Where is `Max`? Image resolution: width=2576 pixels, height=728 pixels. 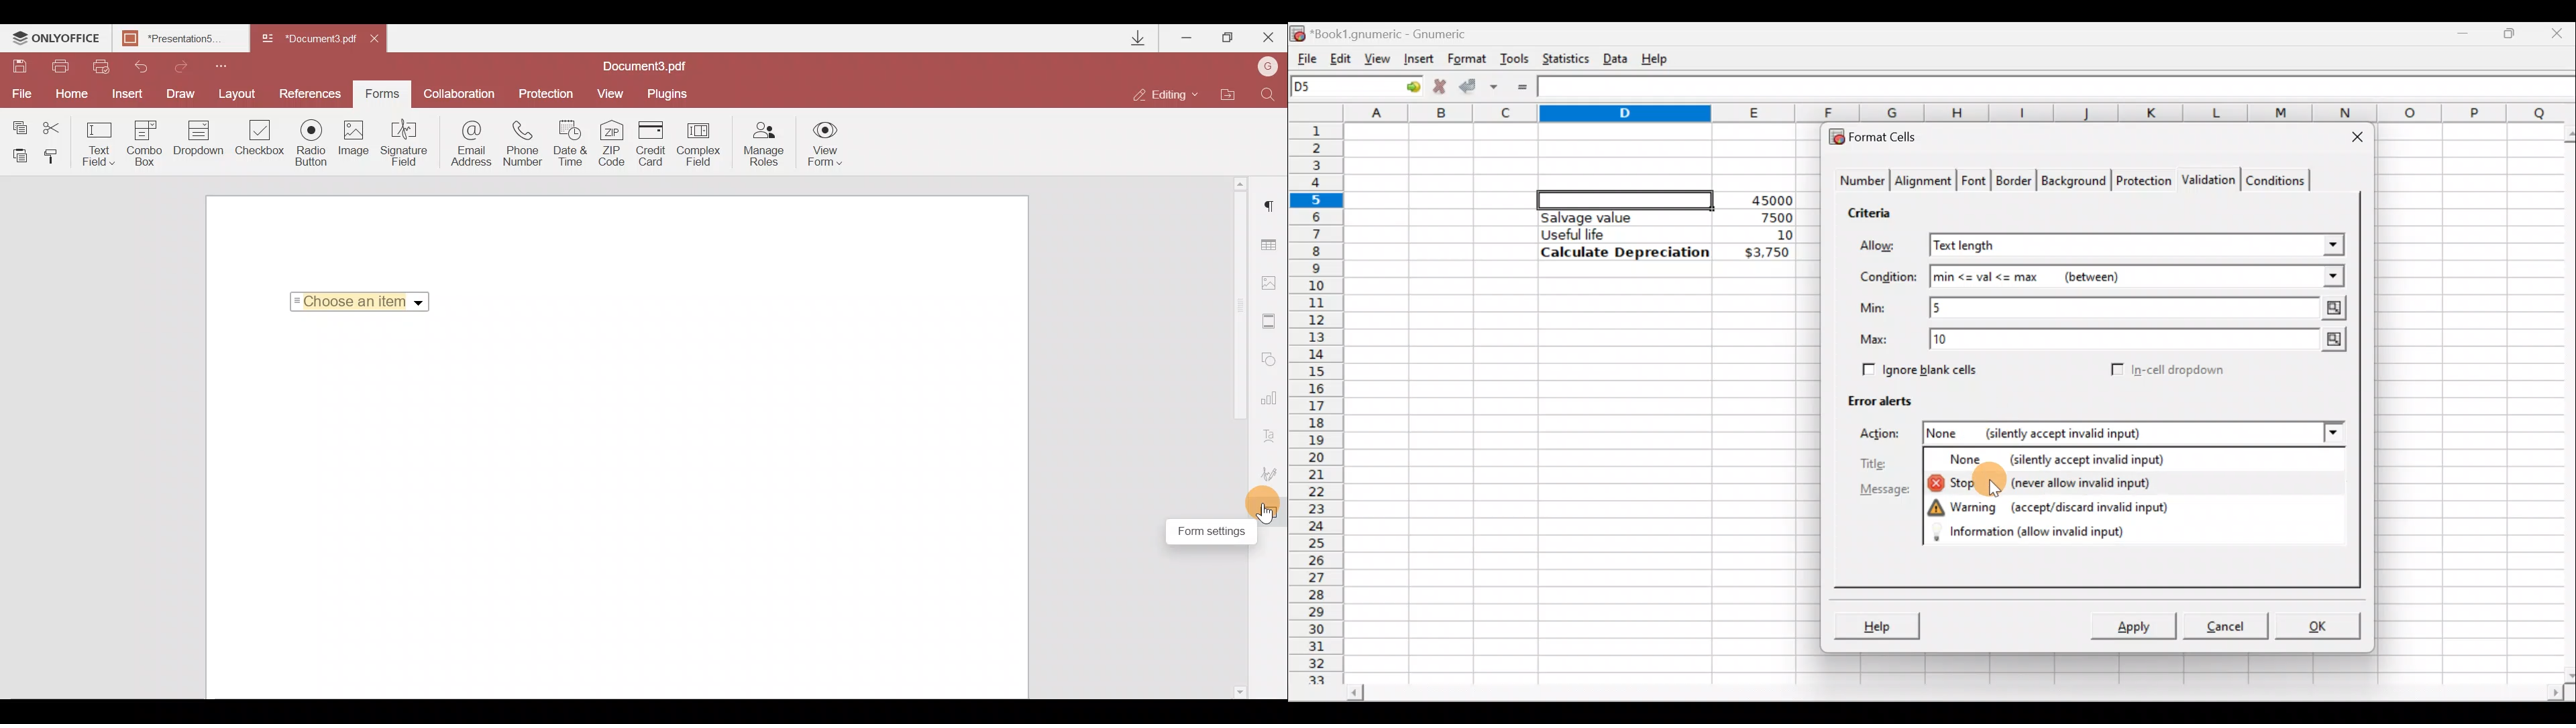 Max is located at coordinates (1879, 340).